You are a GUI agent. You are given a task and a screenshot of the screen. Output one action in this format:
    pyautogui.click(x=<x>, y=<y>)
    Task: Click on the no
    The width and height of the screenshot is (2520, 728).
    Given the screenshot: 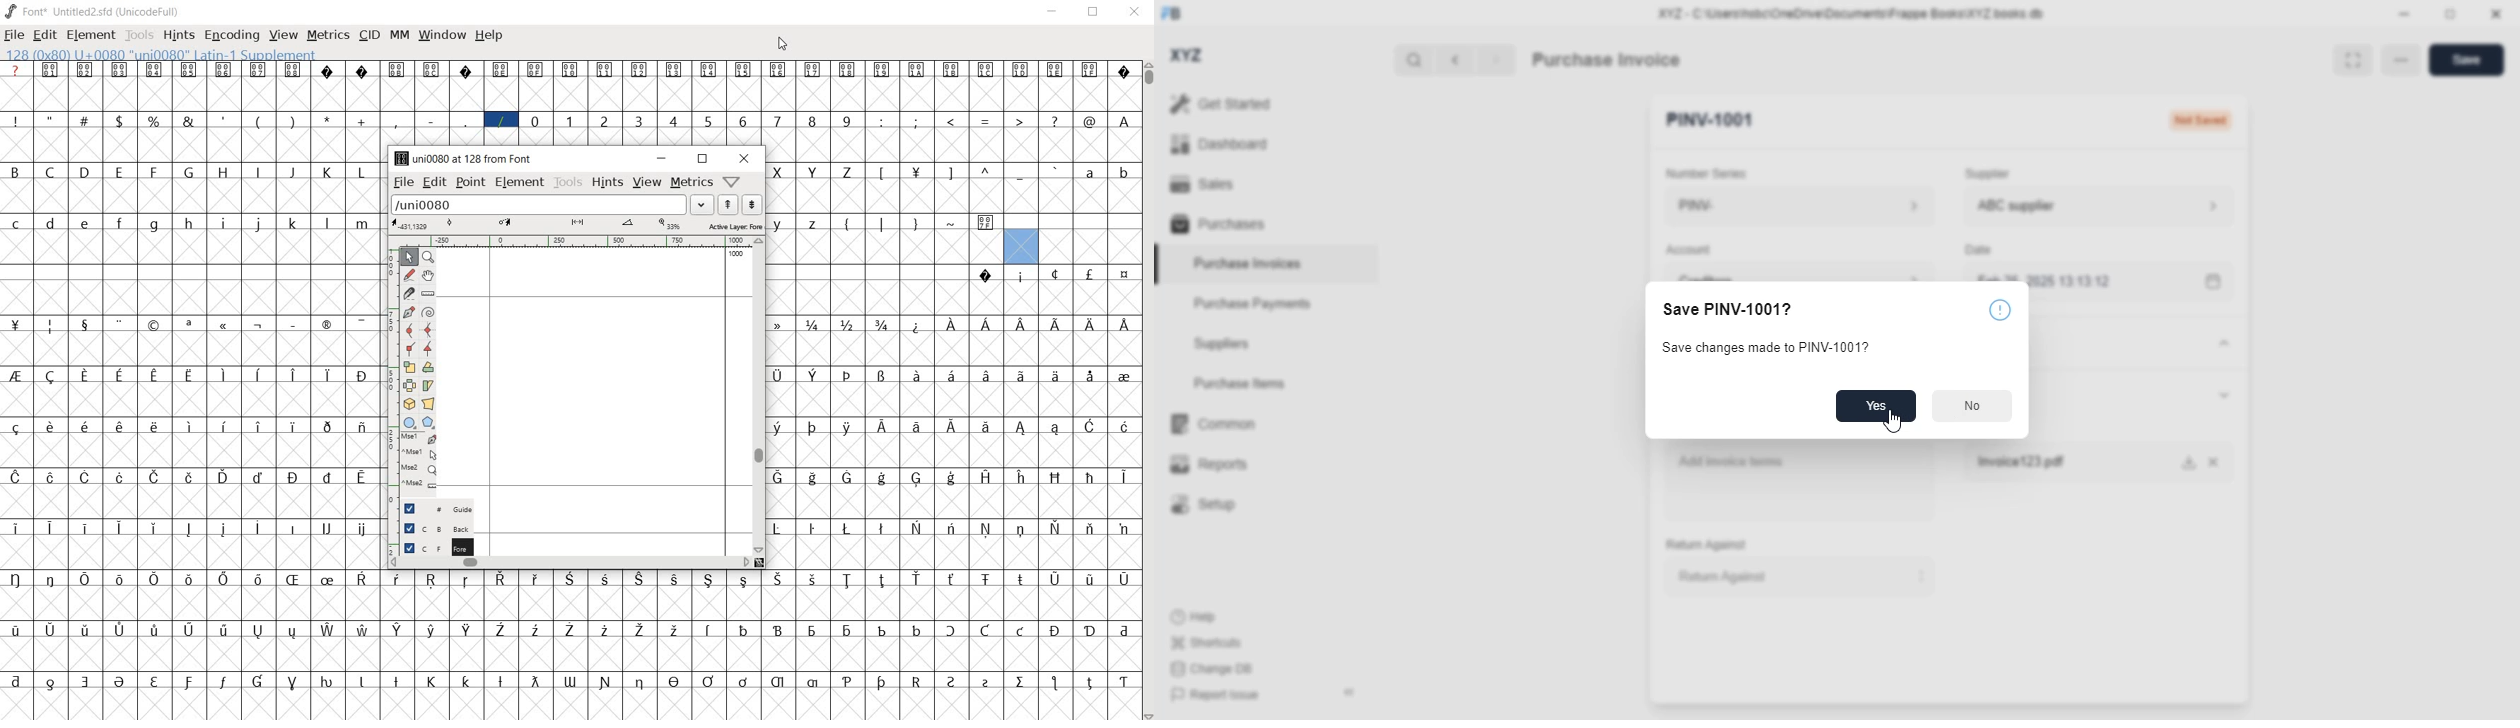 What is the action you would take?
    pyautogui.click(x=1972, y=406)
    